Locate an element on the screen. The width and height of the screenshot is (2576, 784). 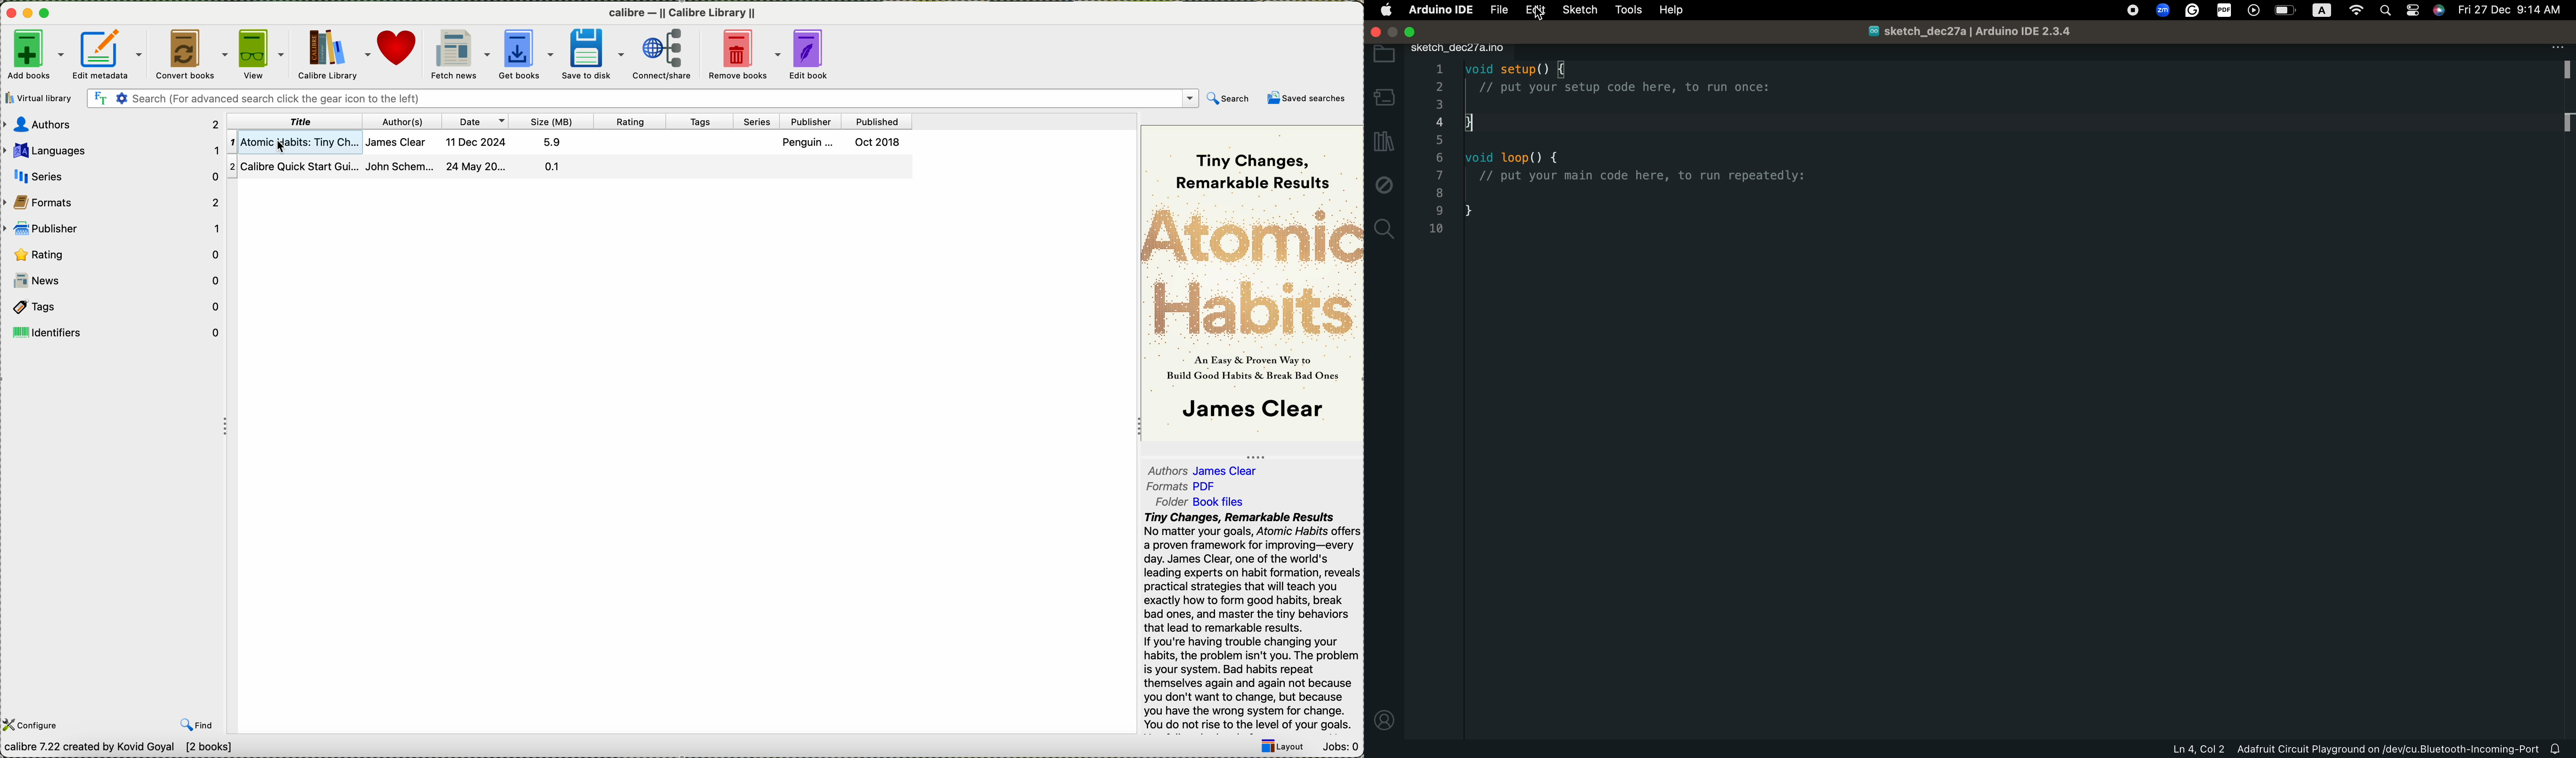
publisher is located at coordinates (811, 122).